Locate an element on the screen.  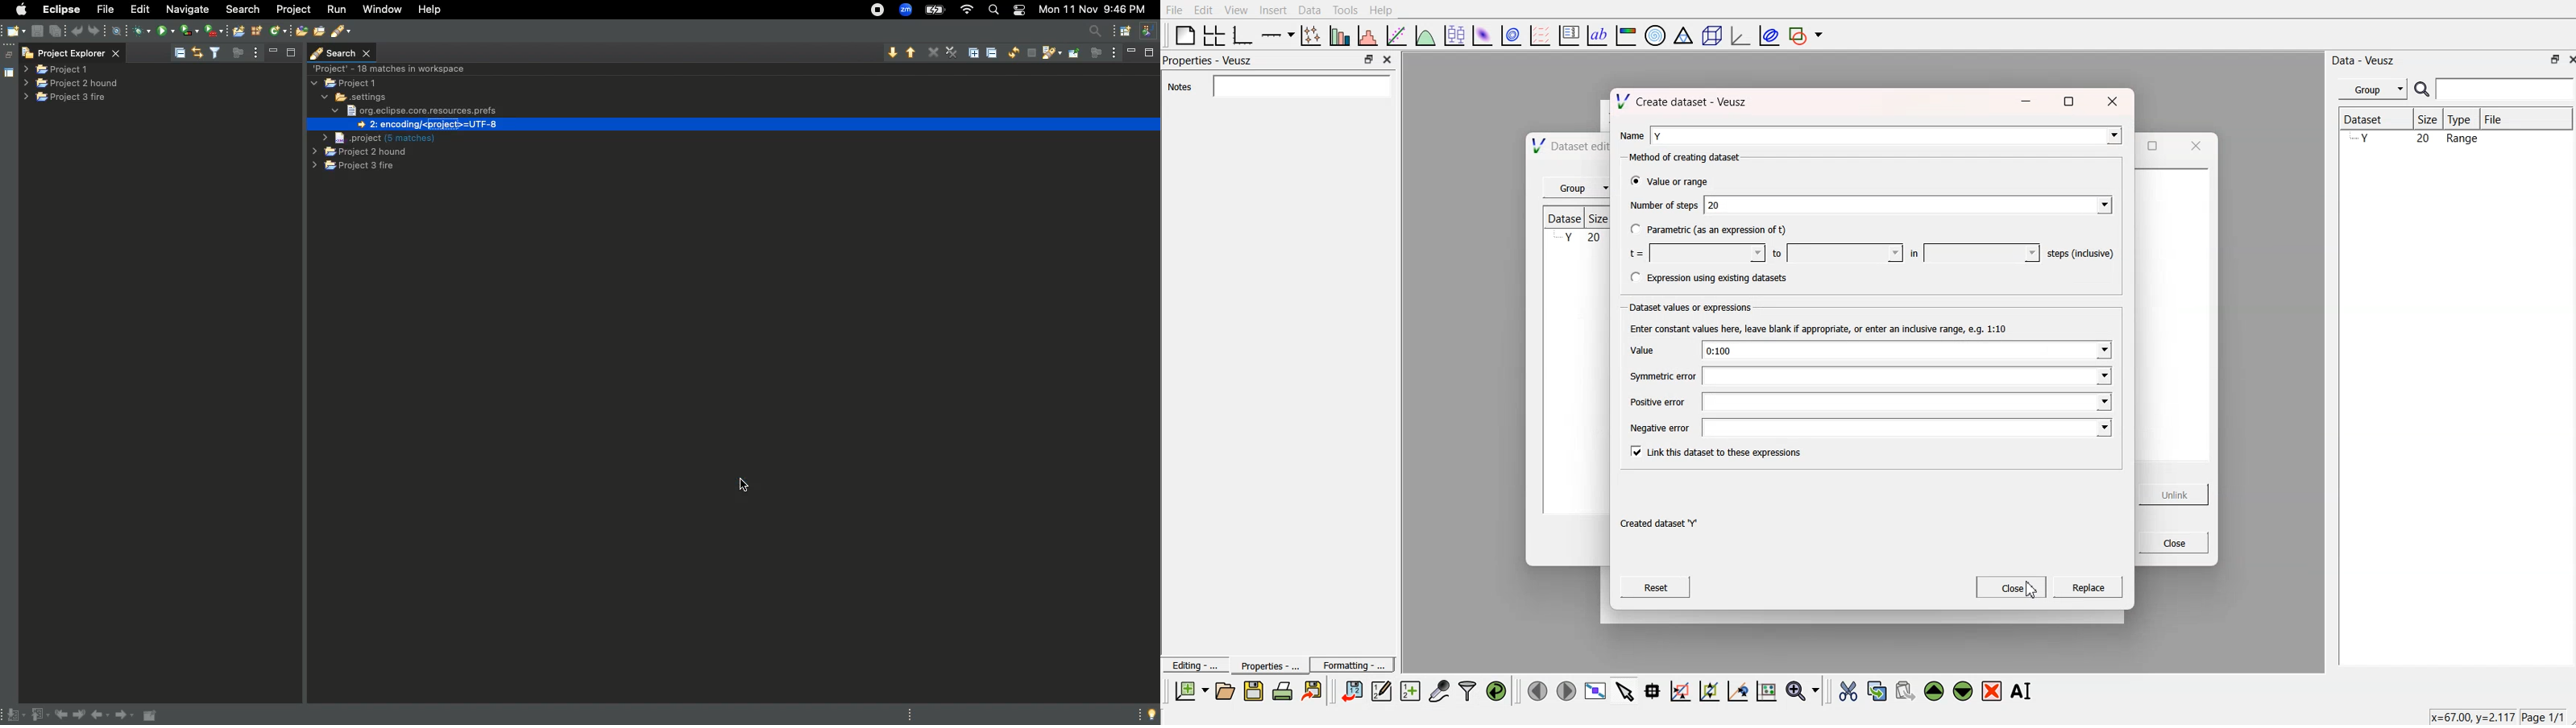
debug is located at coordinates (143, 32).